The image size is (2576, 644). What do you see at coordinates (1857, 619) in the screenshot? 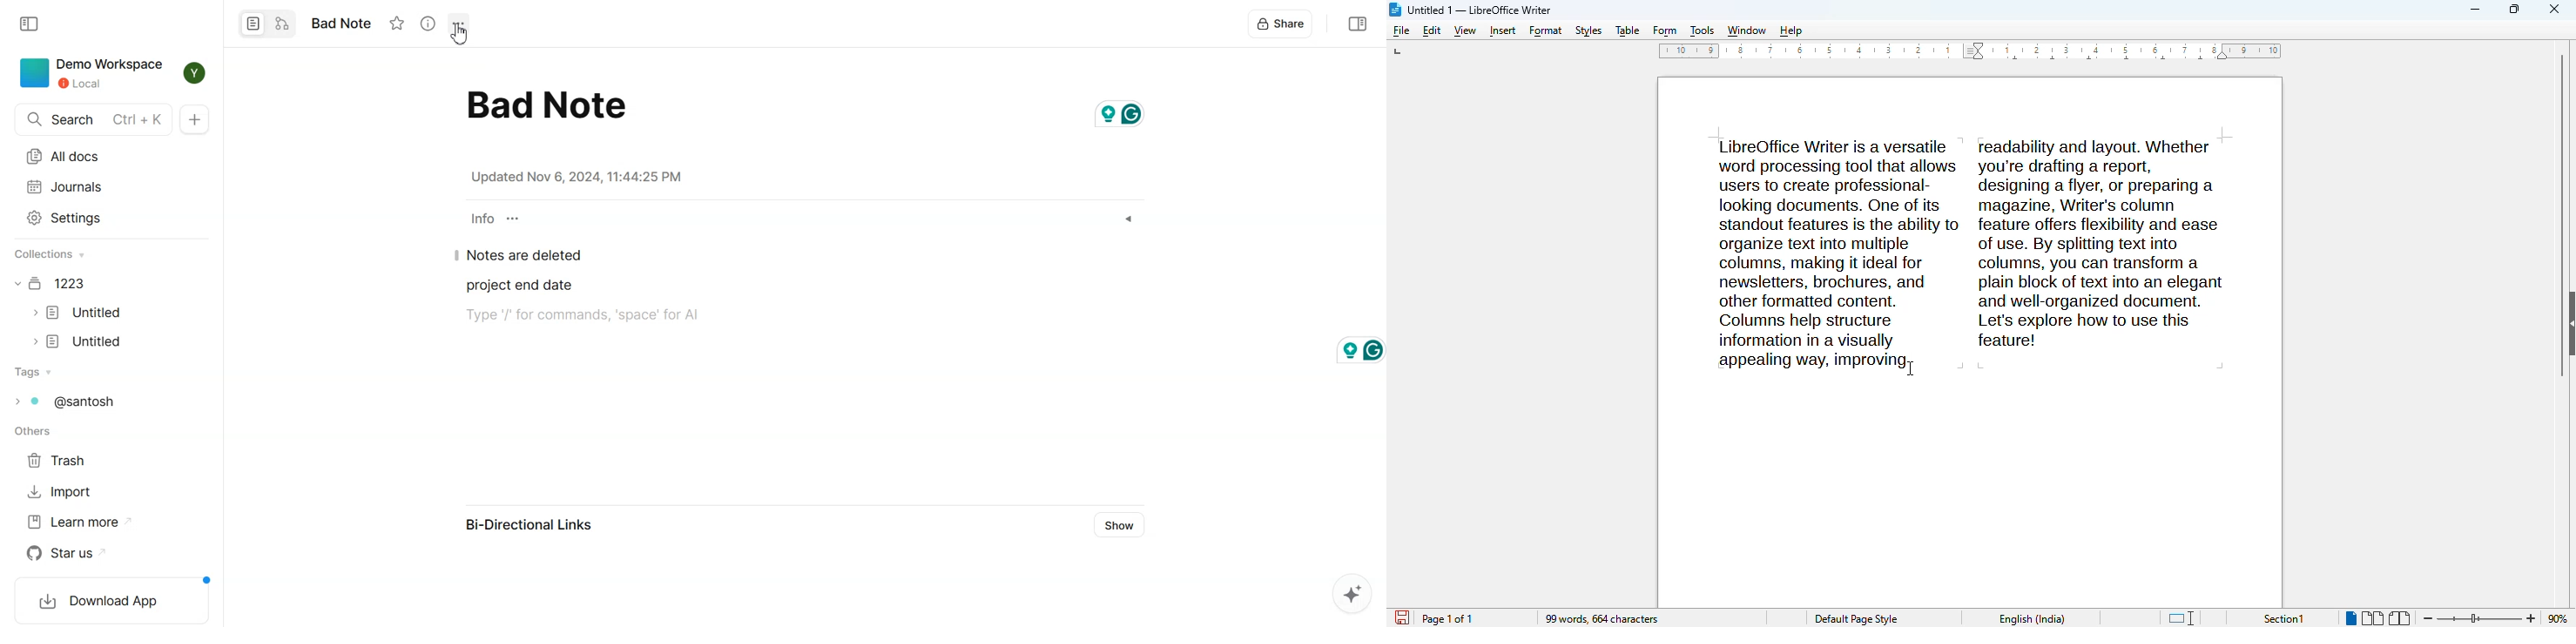
I see `page style` at bounding box center [1857, 619].